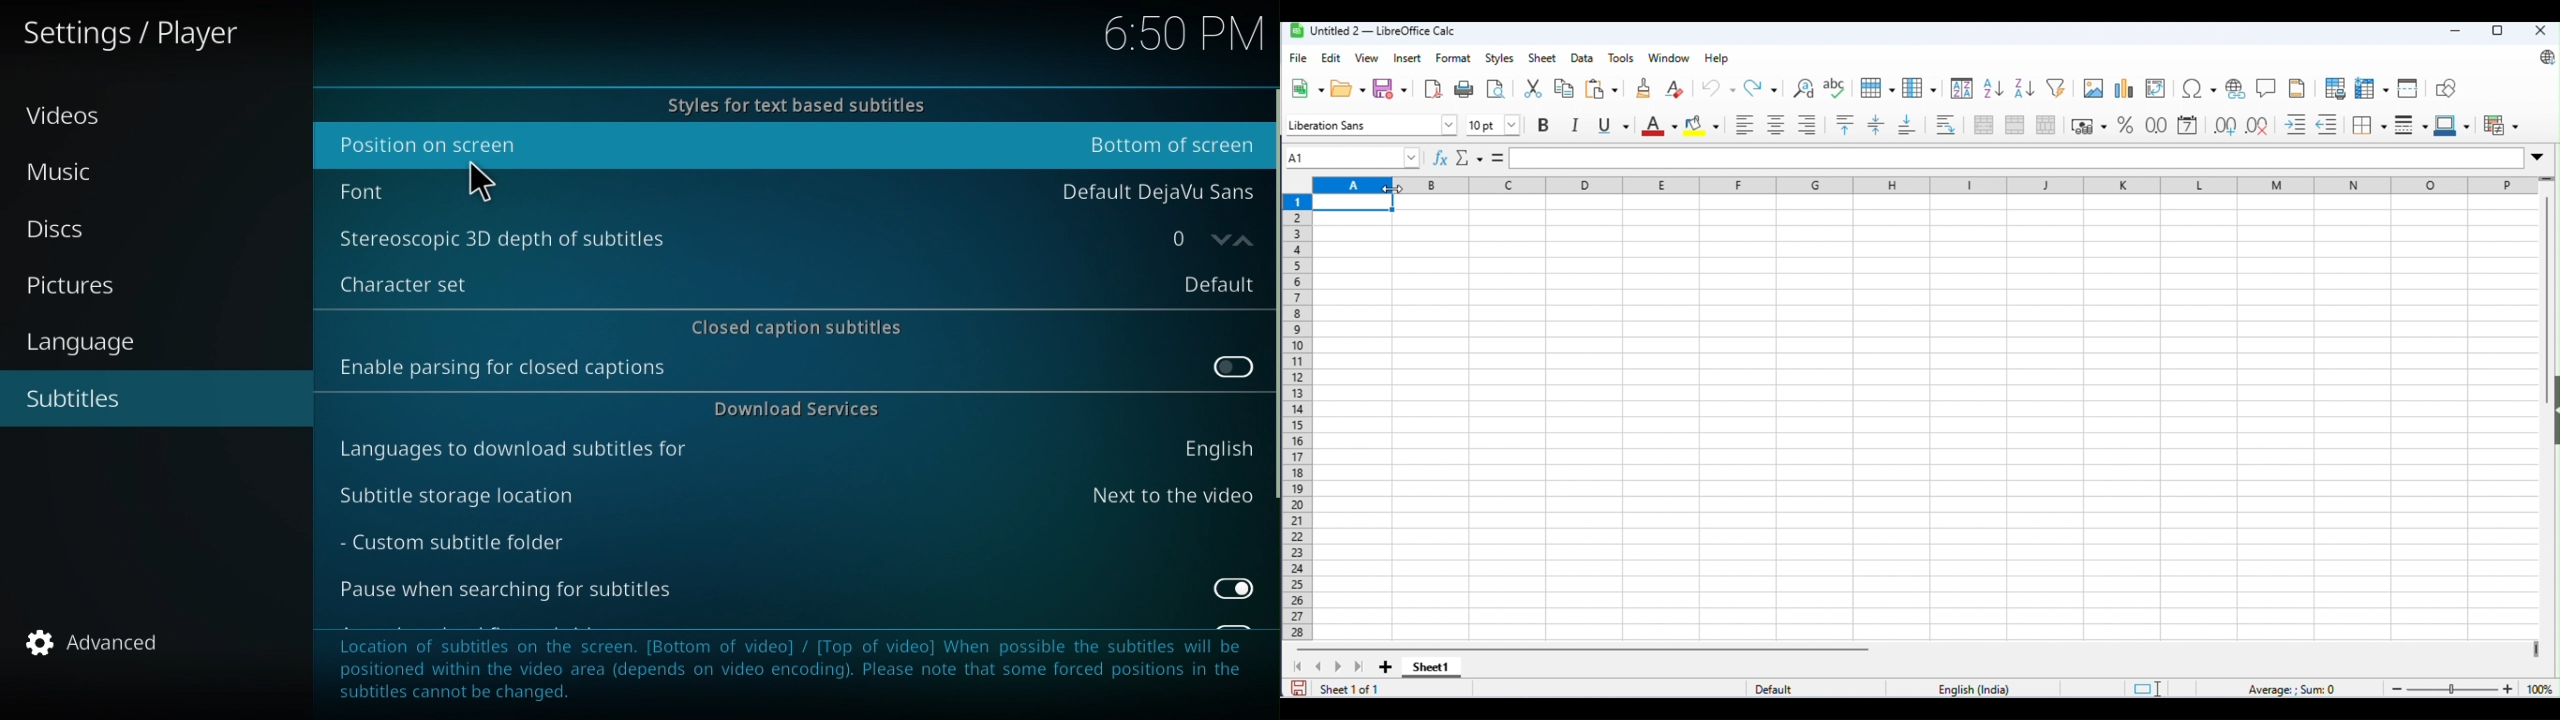 Image resolution: width=2576 pixels, height=728 pixels. Describe the element at coordinates (2452, 123) in the screenshot. I see `border color` at that location.